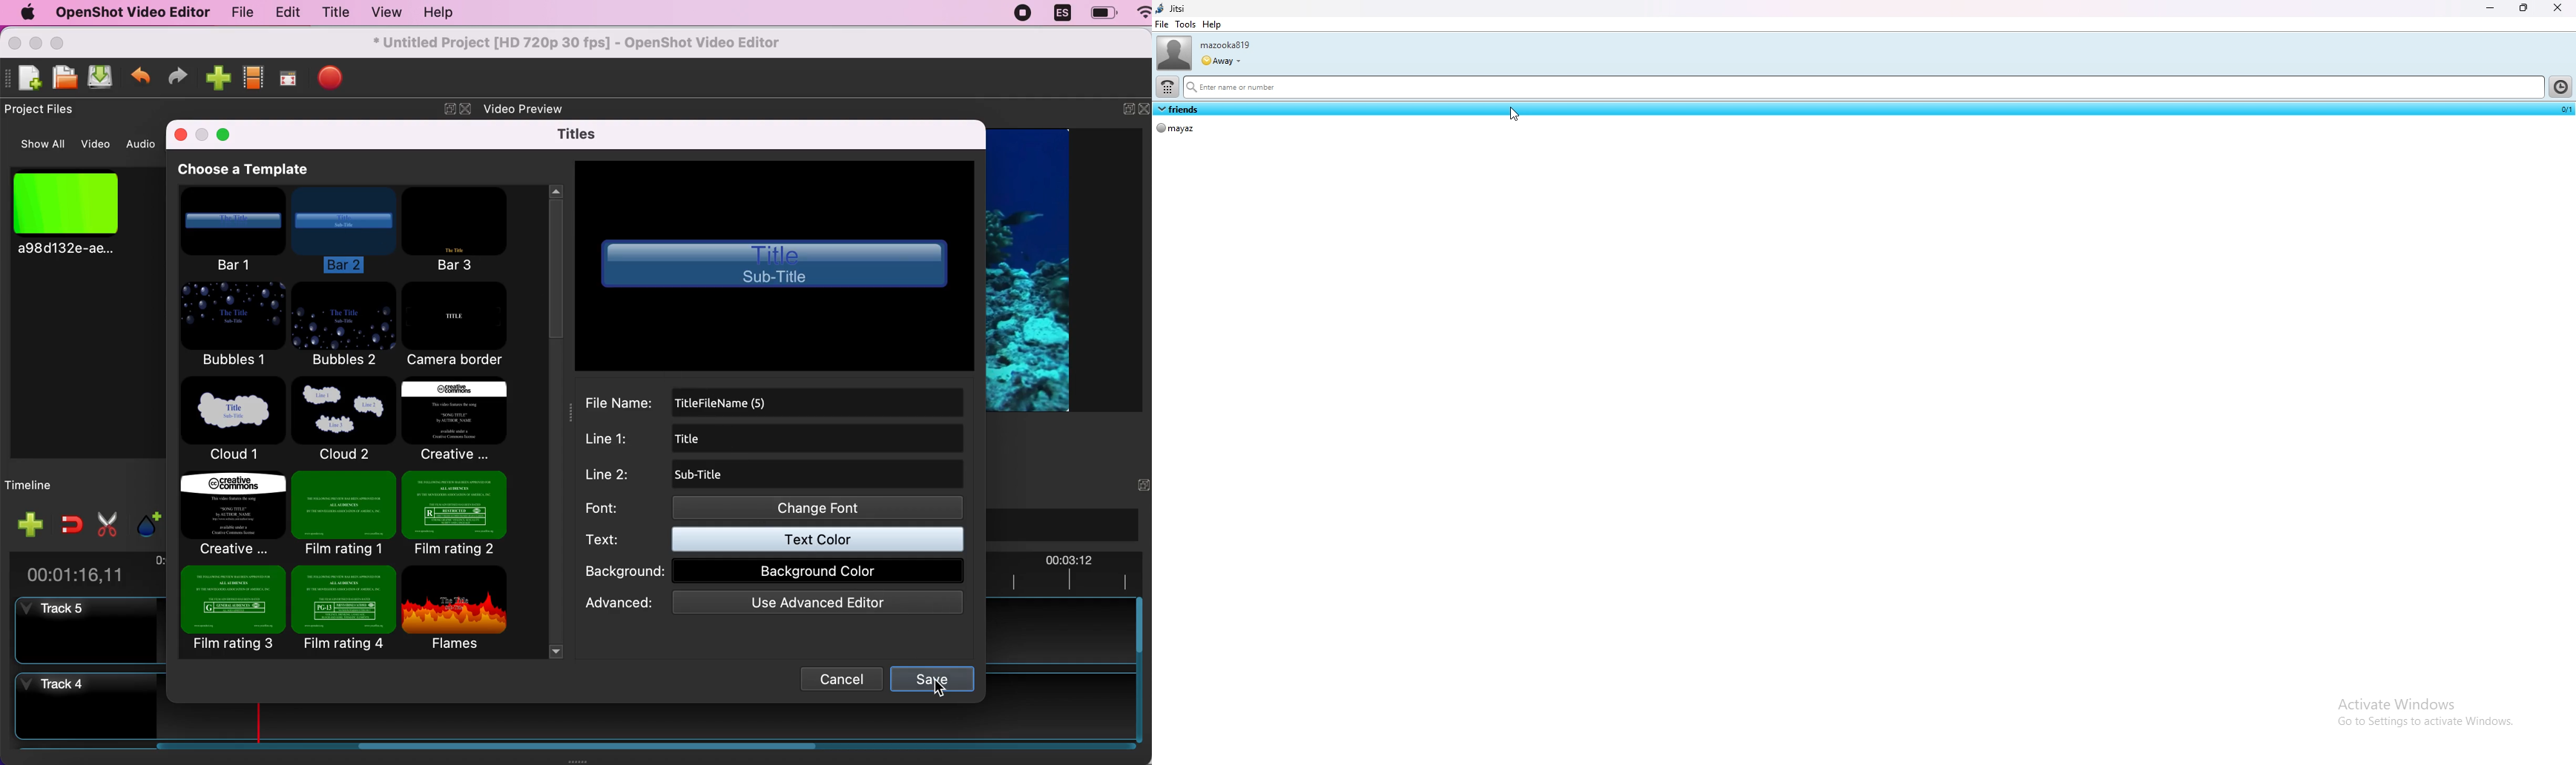 This screenshot has width=2576, height=784. Describe the element at coordinates (772, 475) in the screenshot. I see `line 2` at that location.